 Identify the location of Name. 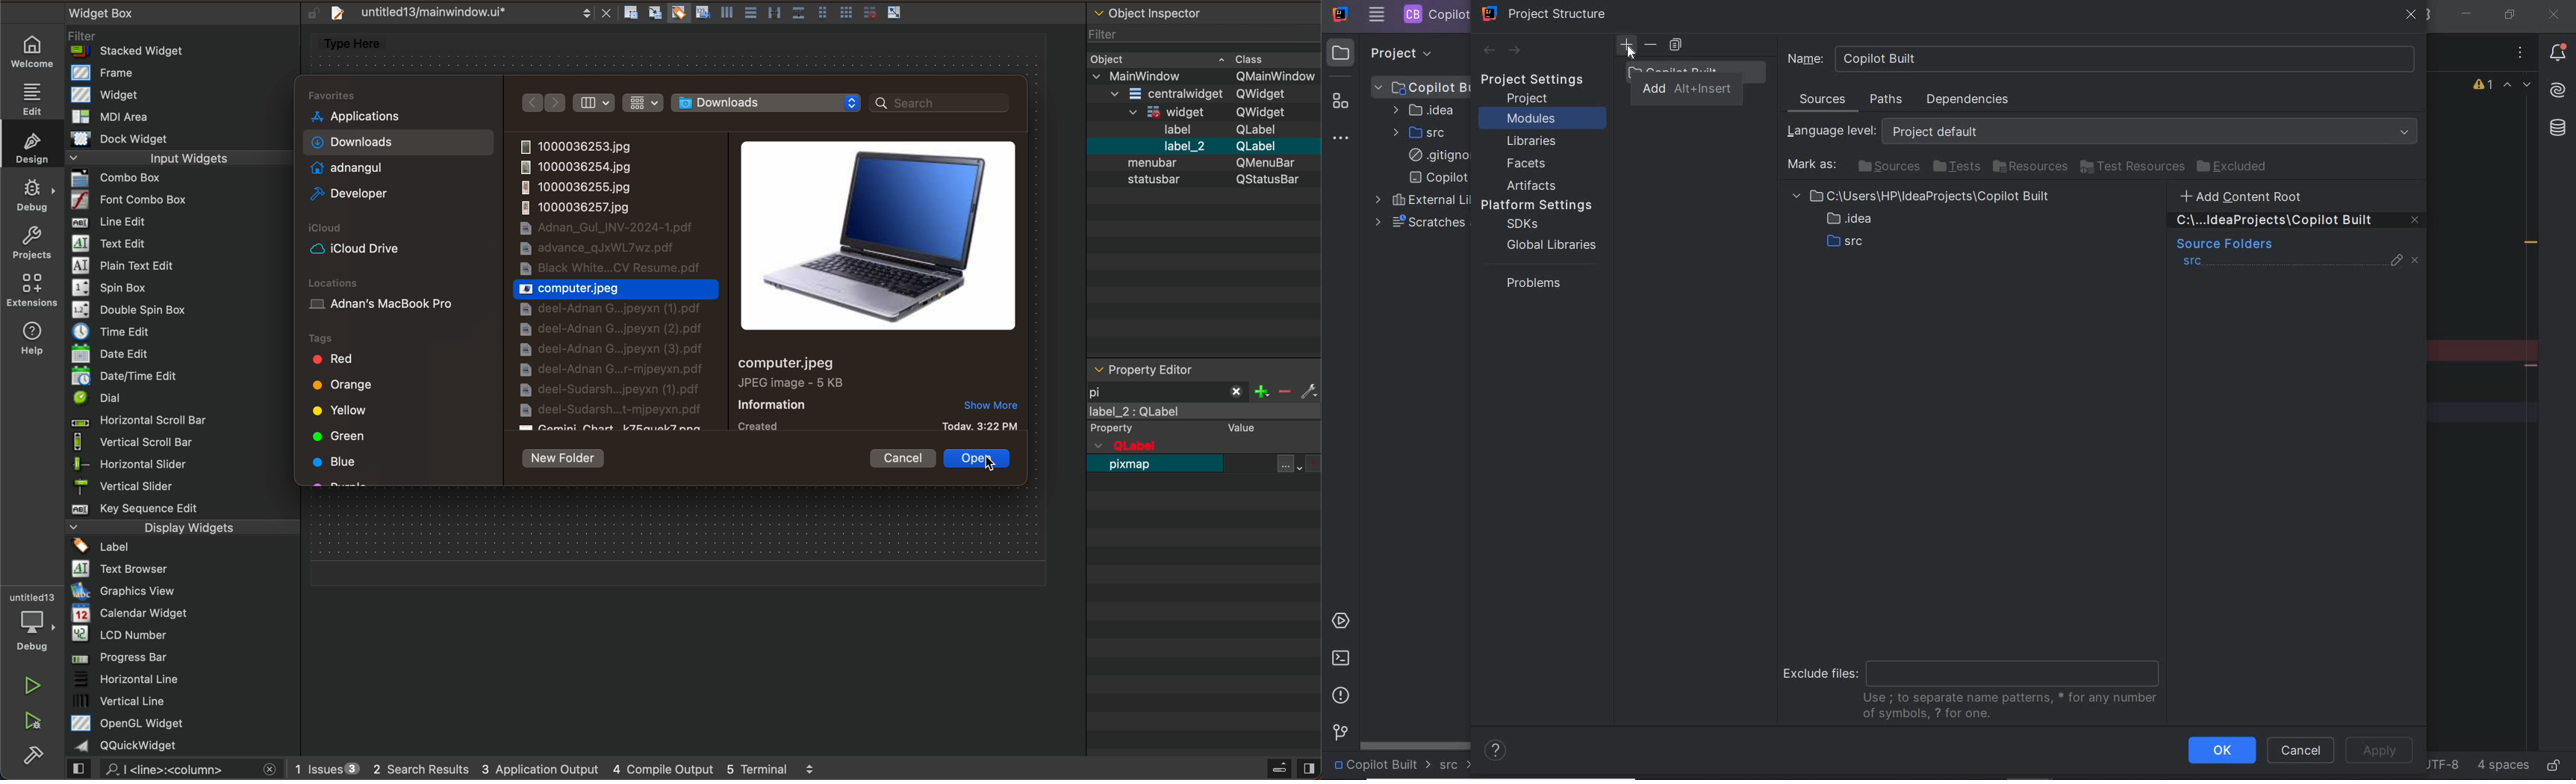
(2102, 58).